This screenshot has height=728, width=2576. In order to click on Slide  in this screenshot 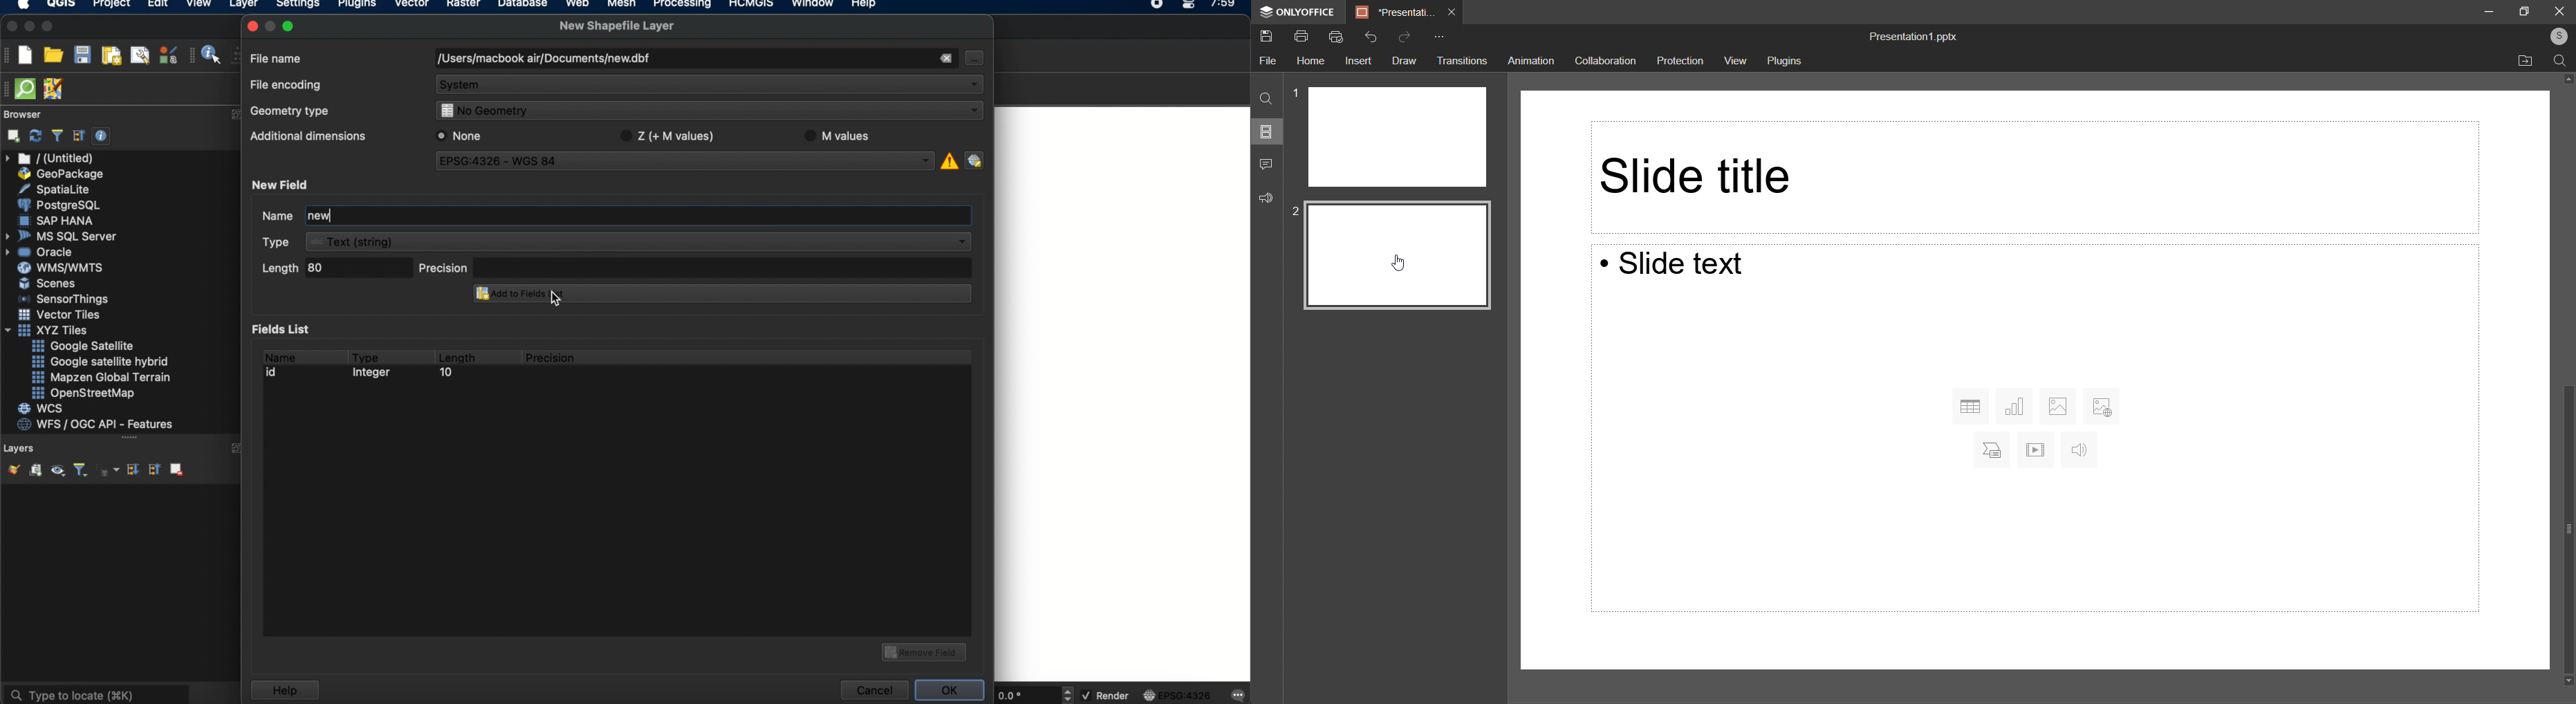, I will do `click(1398, 255)`.